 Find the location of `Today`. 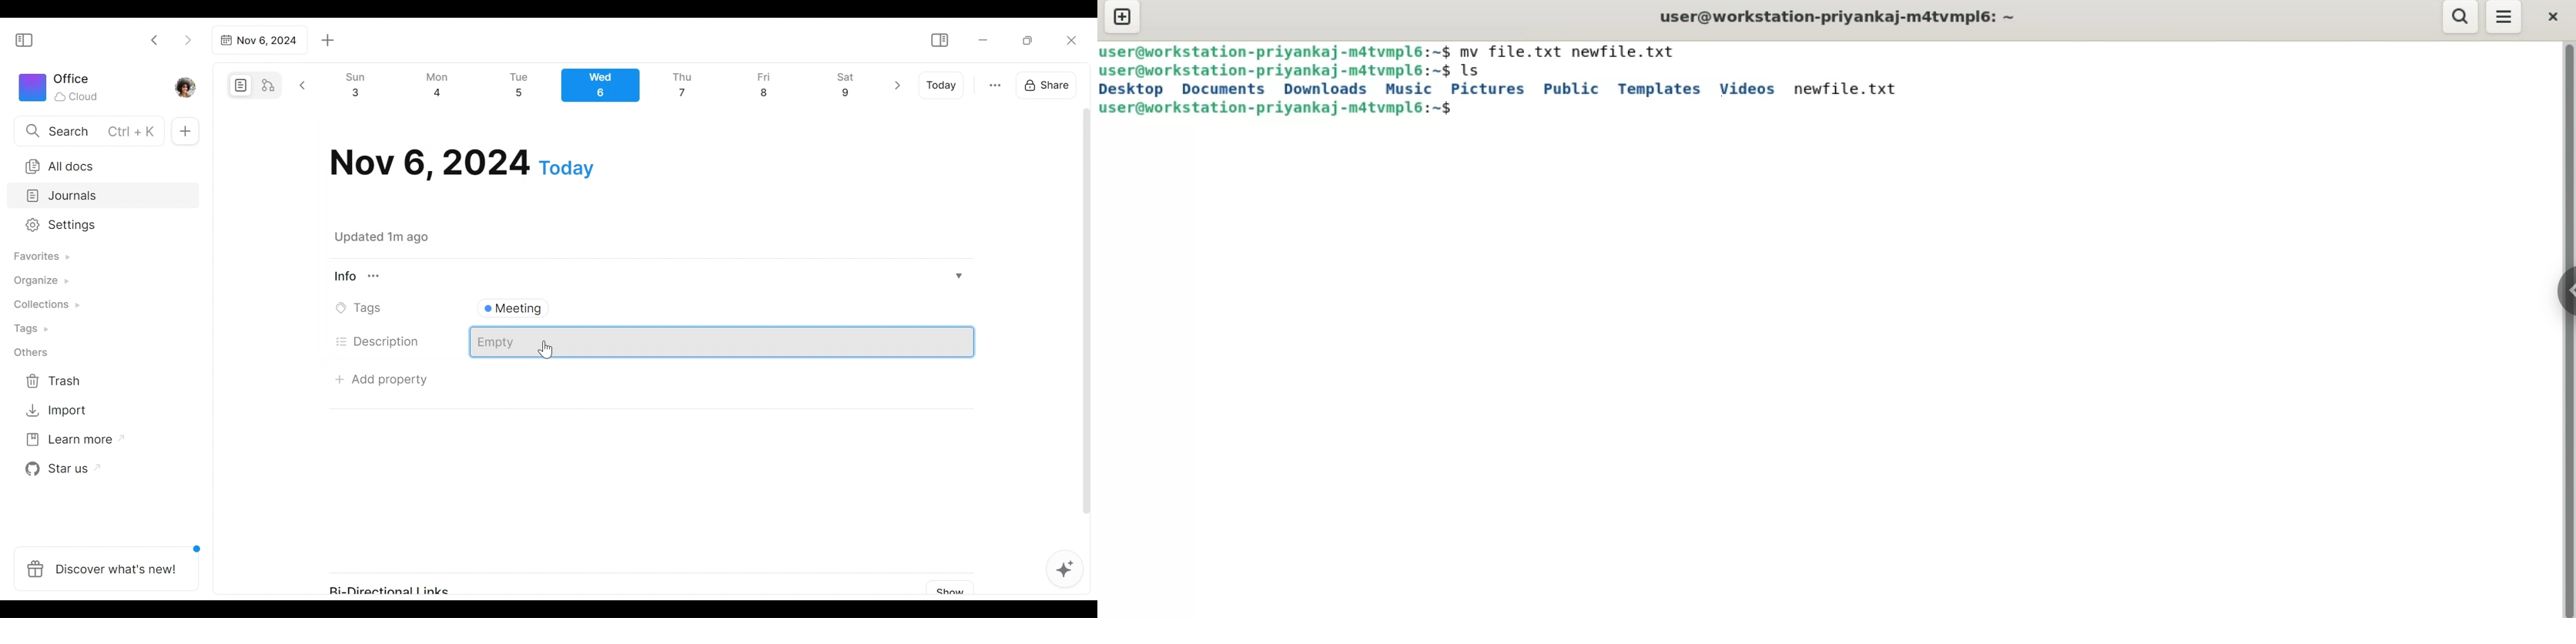

Today is located at coordinates (943, 85).